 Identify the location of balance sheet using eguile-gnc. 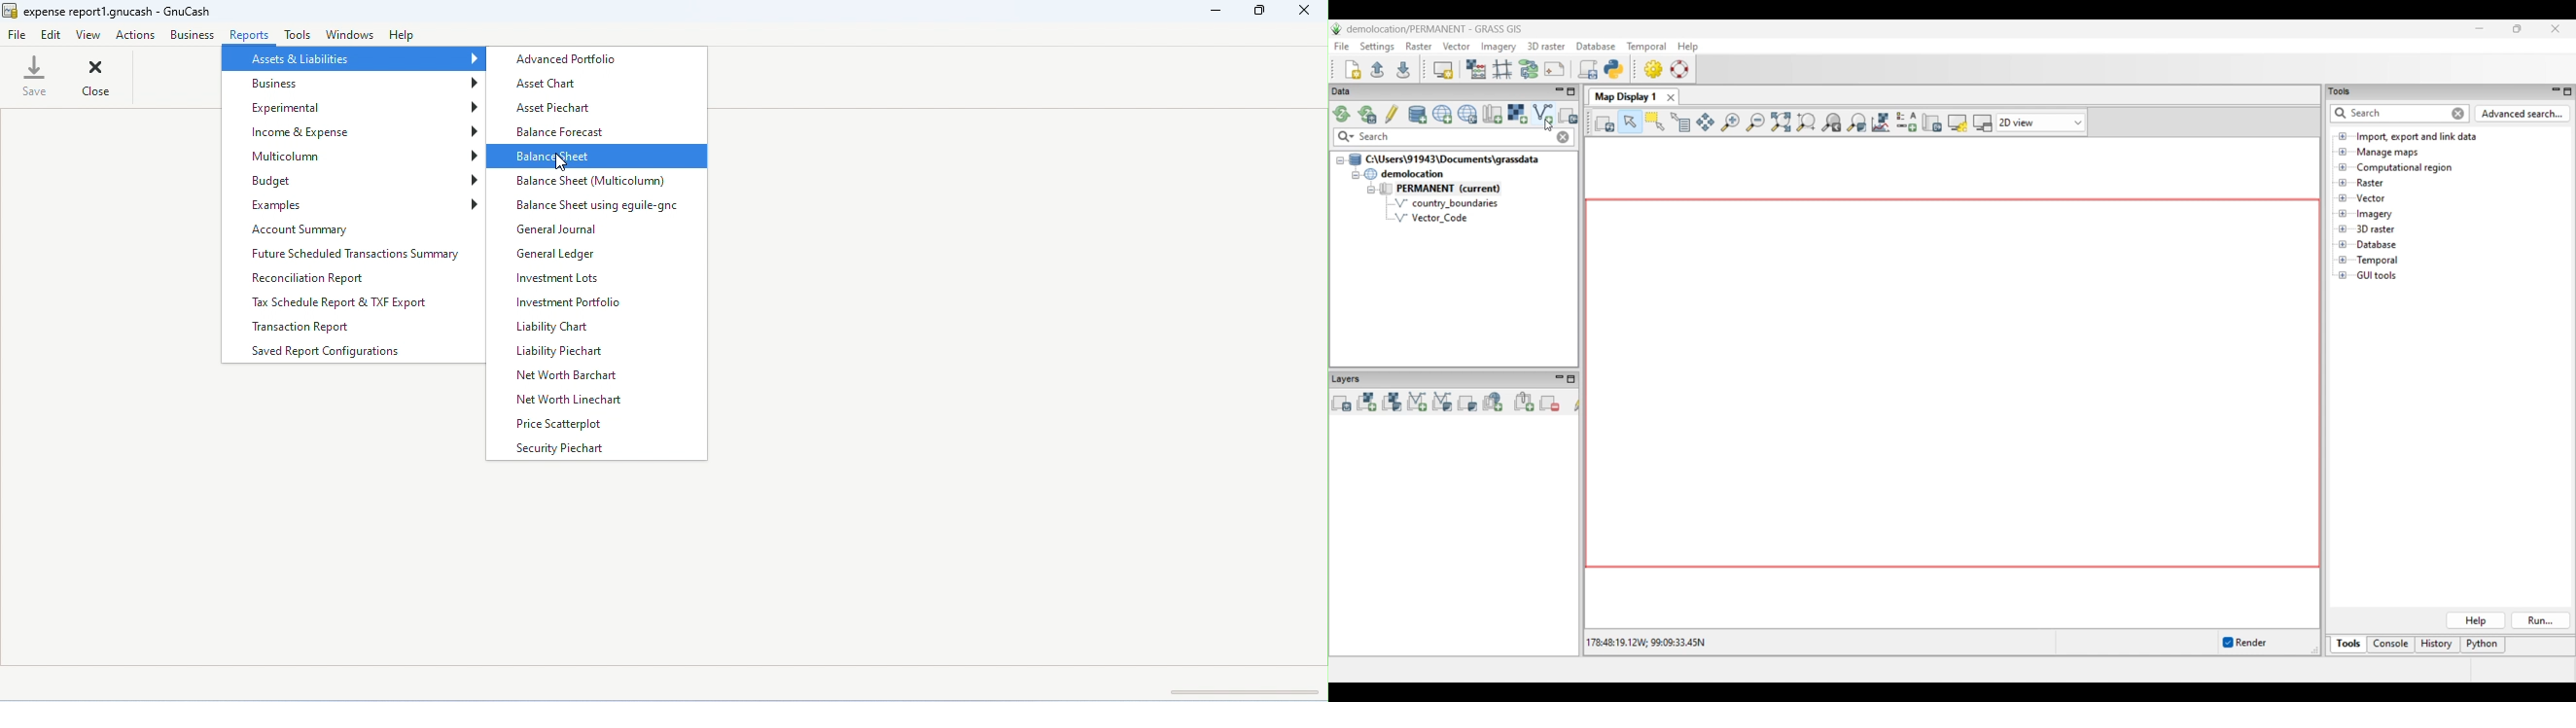
(605, 206).